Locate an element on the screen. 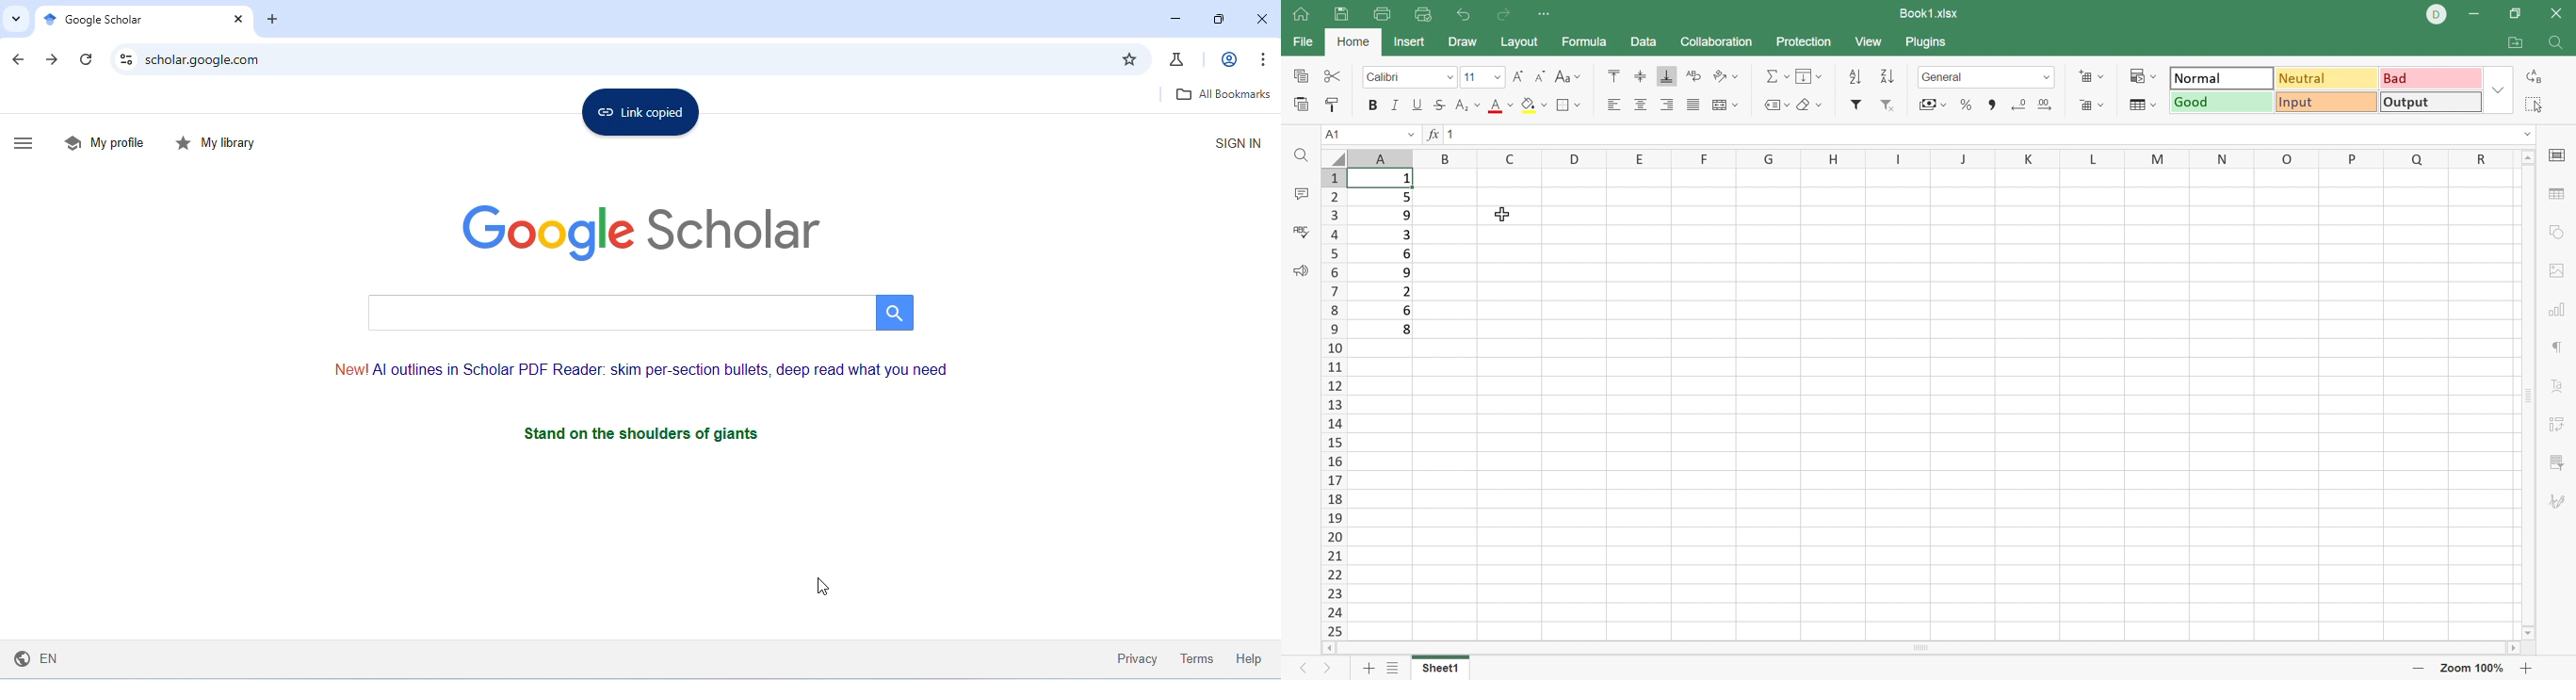 The height and width of the screenshot is (700, 2576). Align Top is located at coordinates (1614, 79).